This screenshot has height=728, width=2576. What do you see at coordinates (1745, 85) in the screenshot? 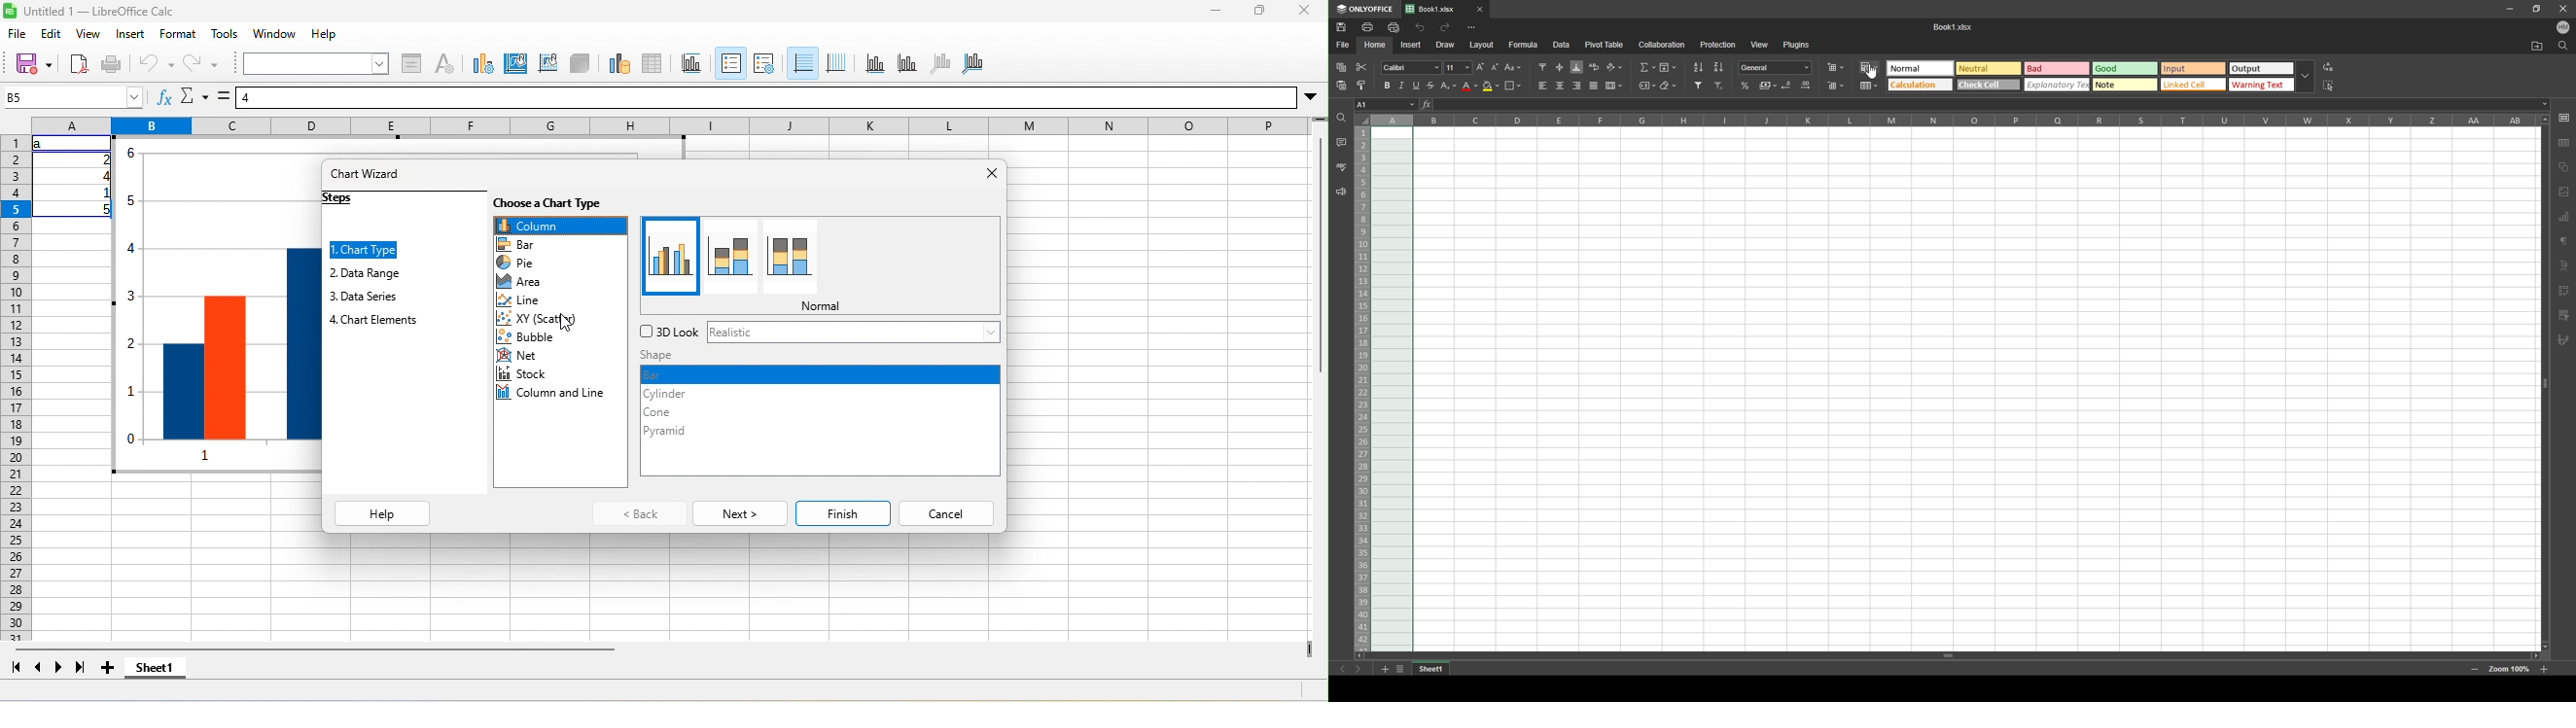
I see `percentage style` at bounding box center [1745, 85].